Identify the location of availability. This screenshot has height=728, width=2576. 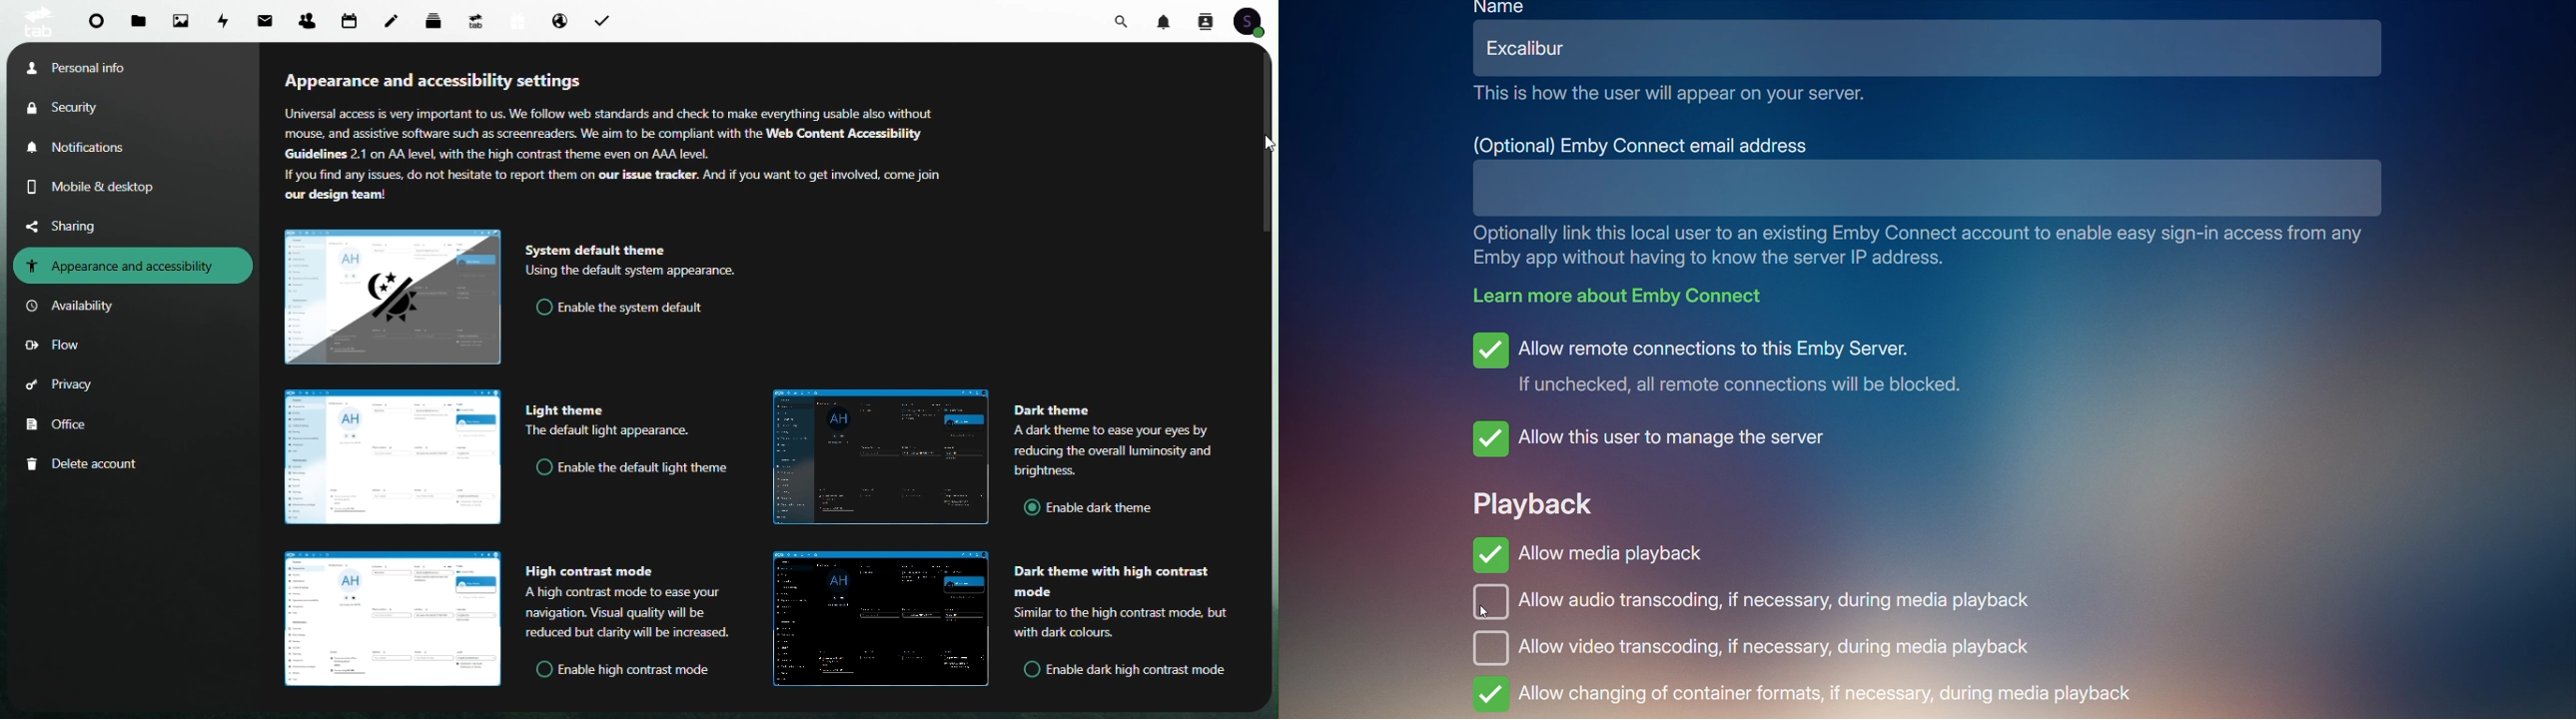
(75, 307).